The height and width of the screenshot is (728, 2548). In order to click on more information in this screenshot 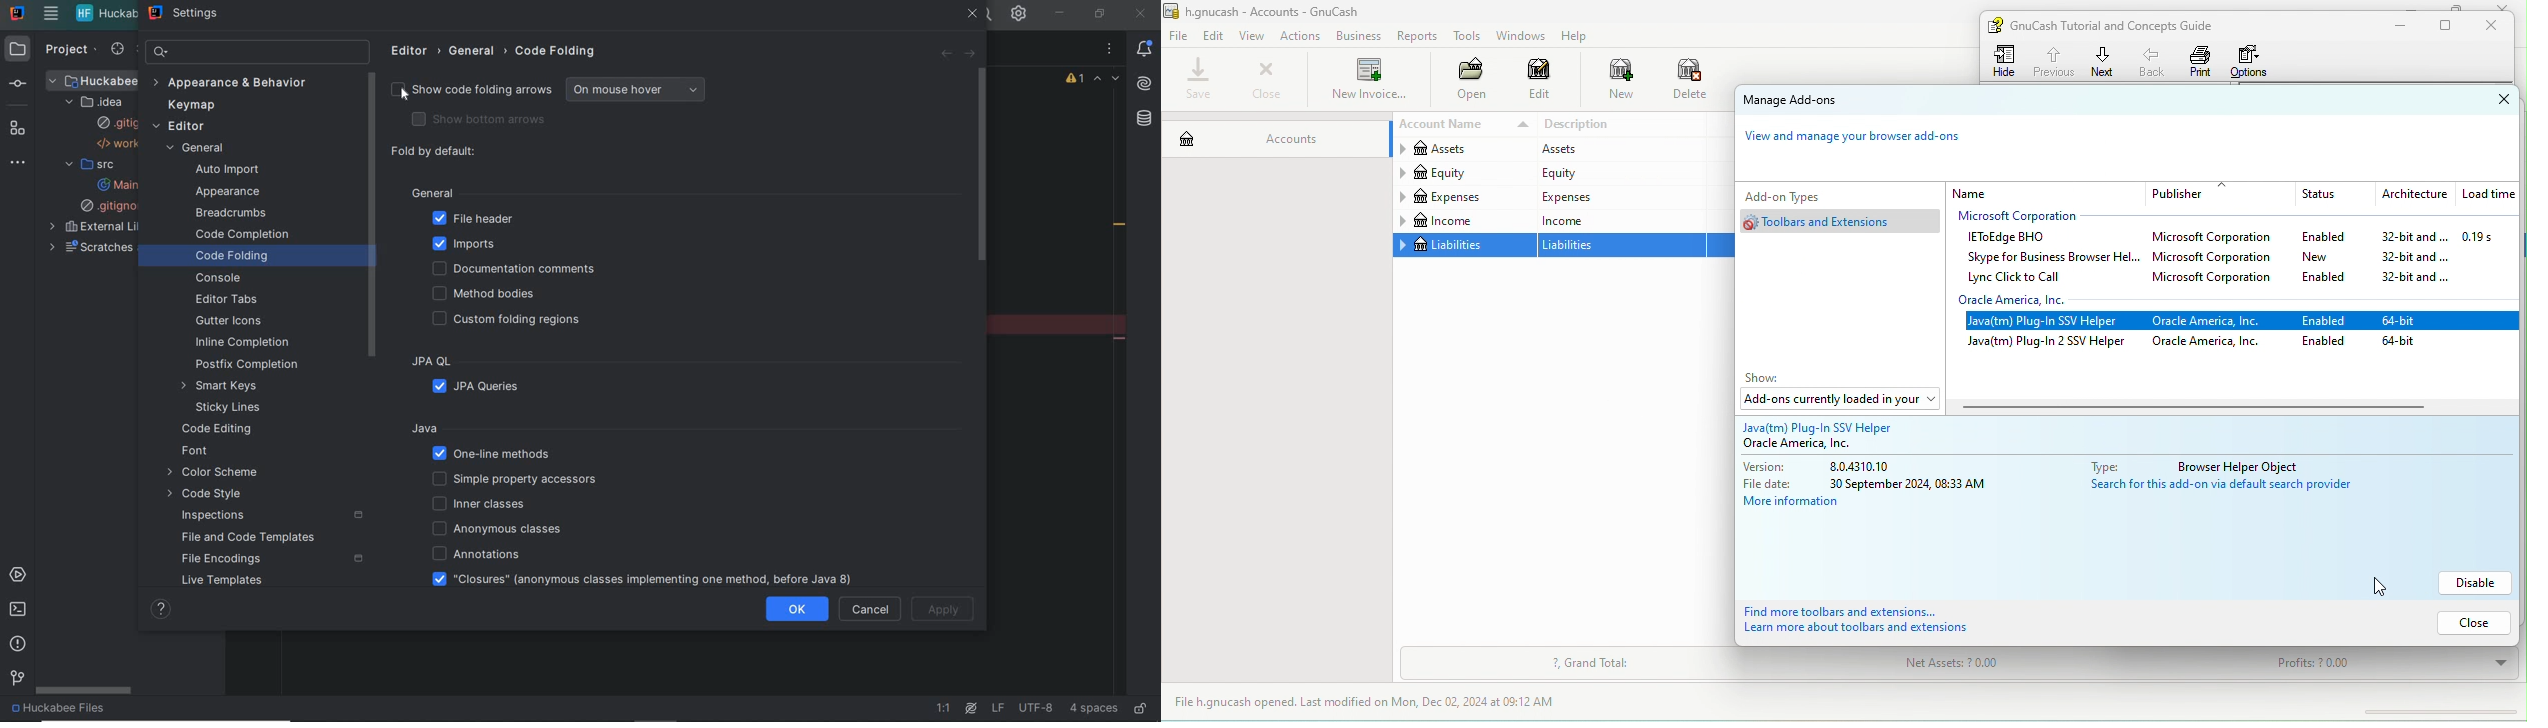, I will do `click(1795, 505)`.